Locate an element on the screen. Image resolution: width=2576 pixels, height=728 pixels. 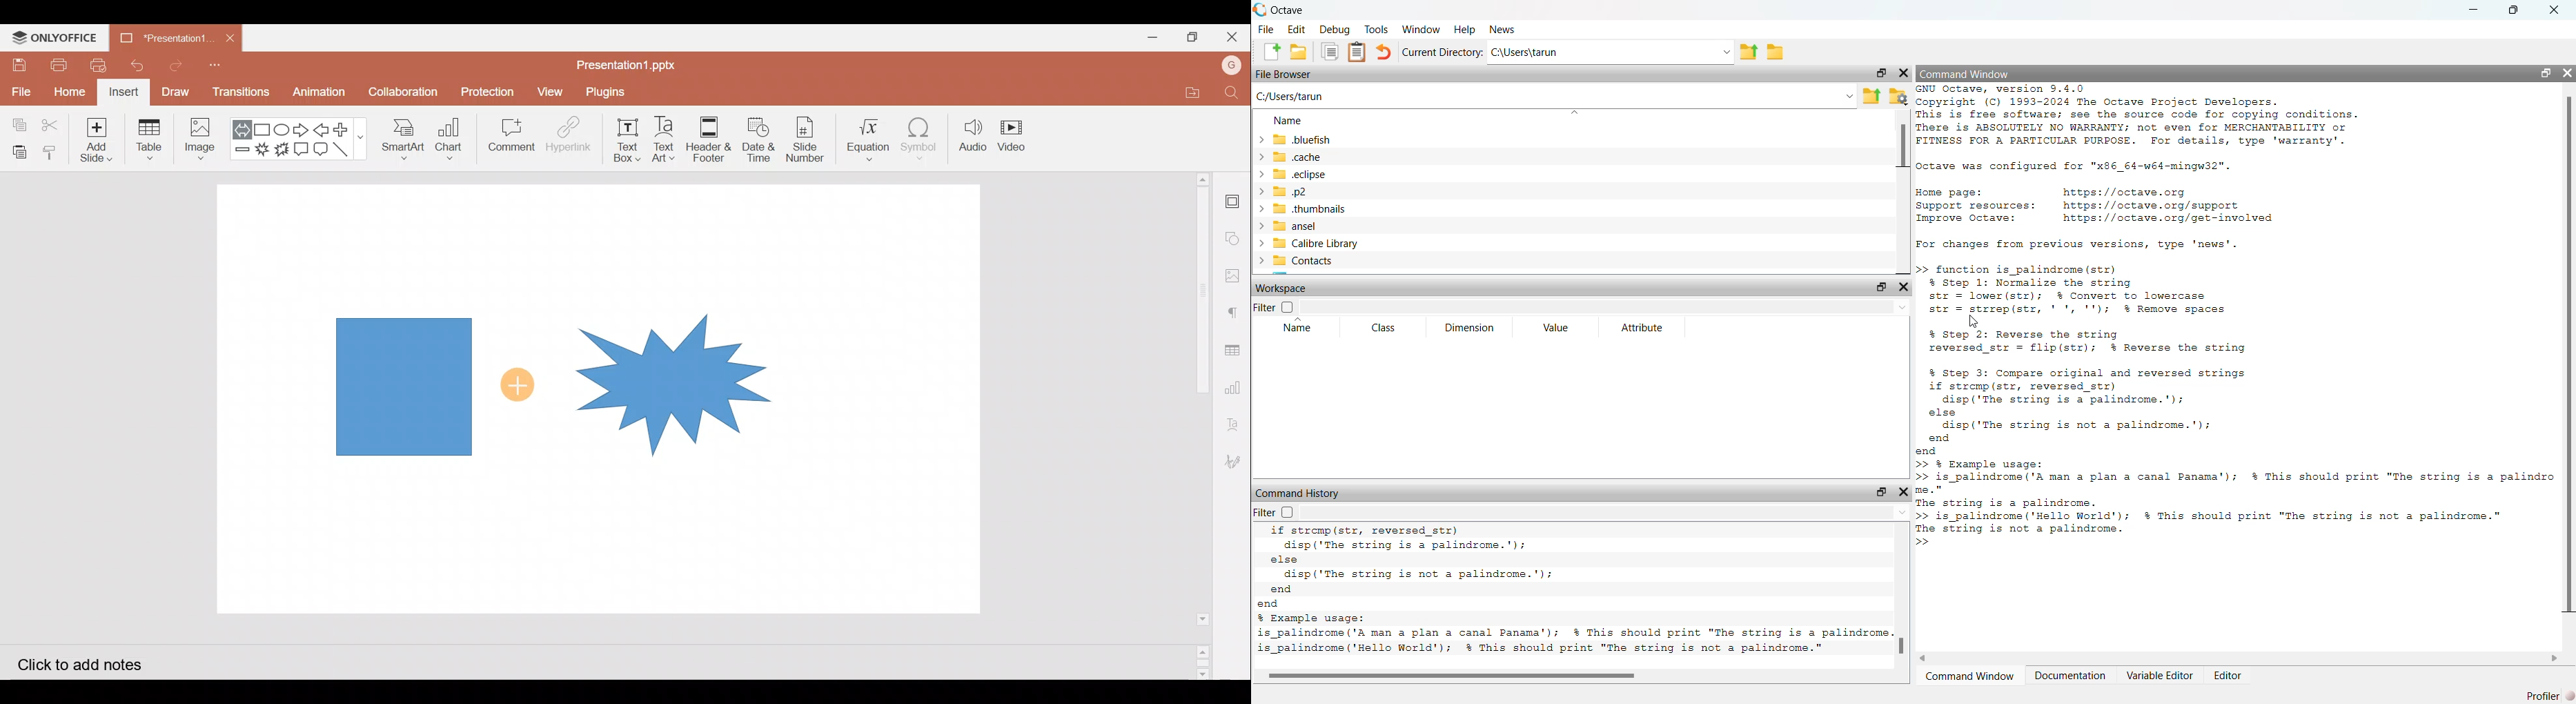
Chart settings is located at coordinates (1237, 386).